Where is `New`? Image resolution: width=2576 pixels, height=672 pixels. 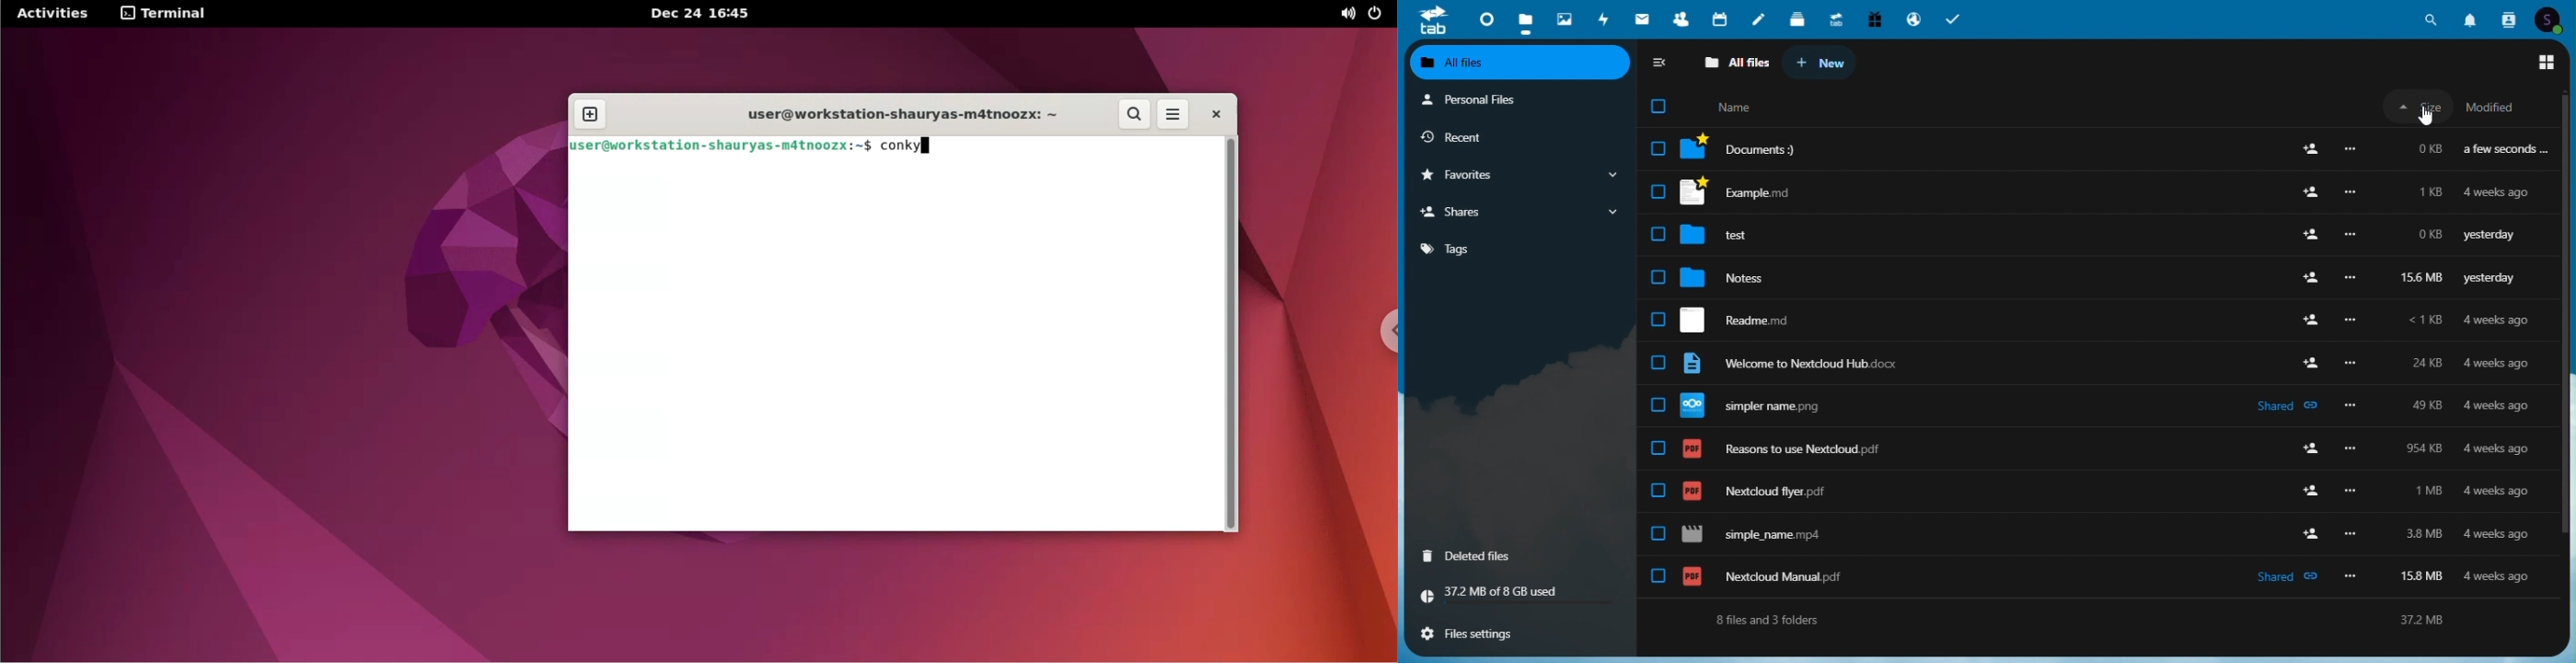 New is located at coordinates (1822, 63).